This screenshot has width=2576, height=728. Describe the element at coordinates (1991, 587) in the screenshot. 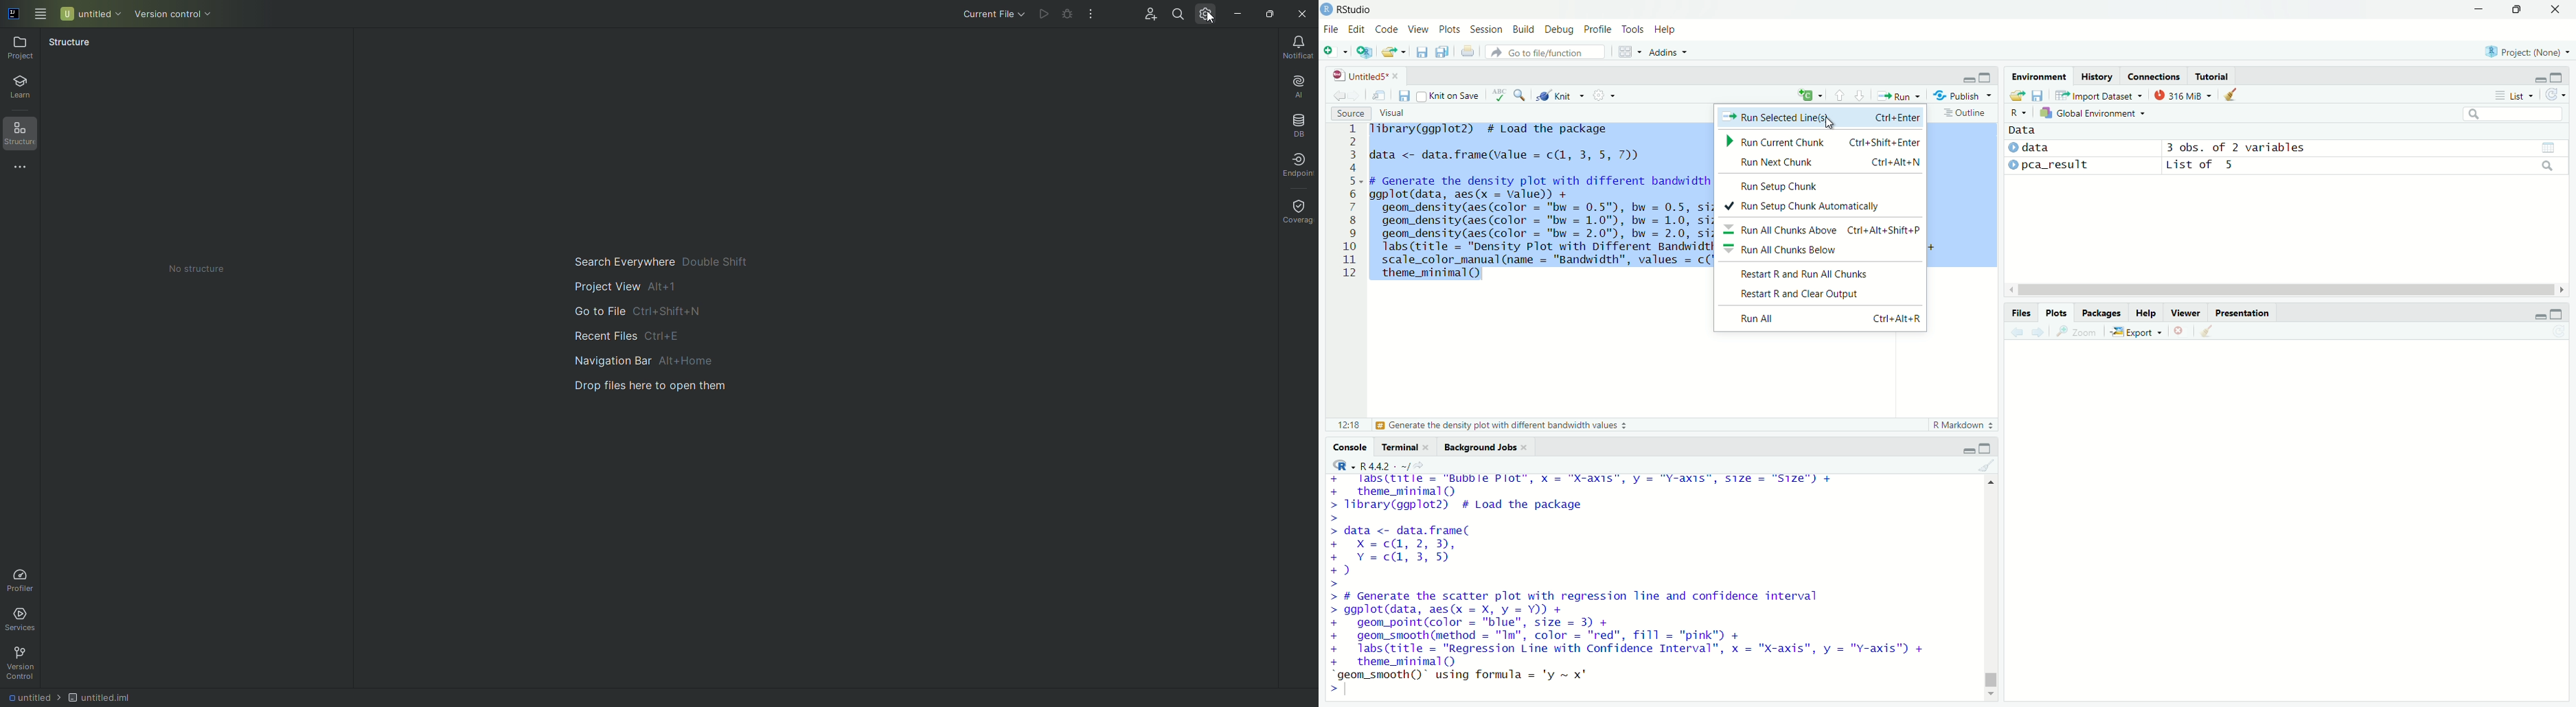

I see `vertical scroll bar` at that location.